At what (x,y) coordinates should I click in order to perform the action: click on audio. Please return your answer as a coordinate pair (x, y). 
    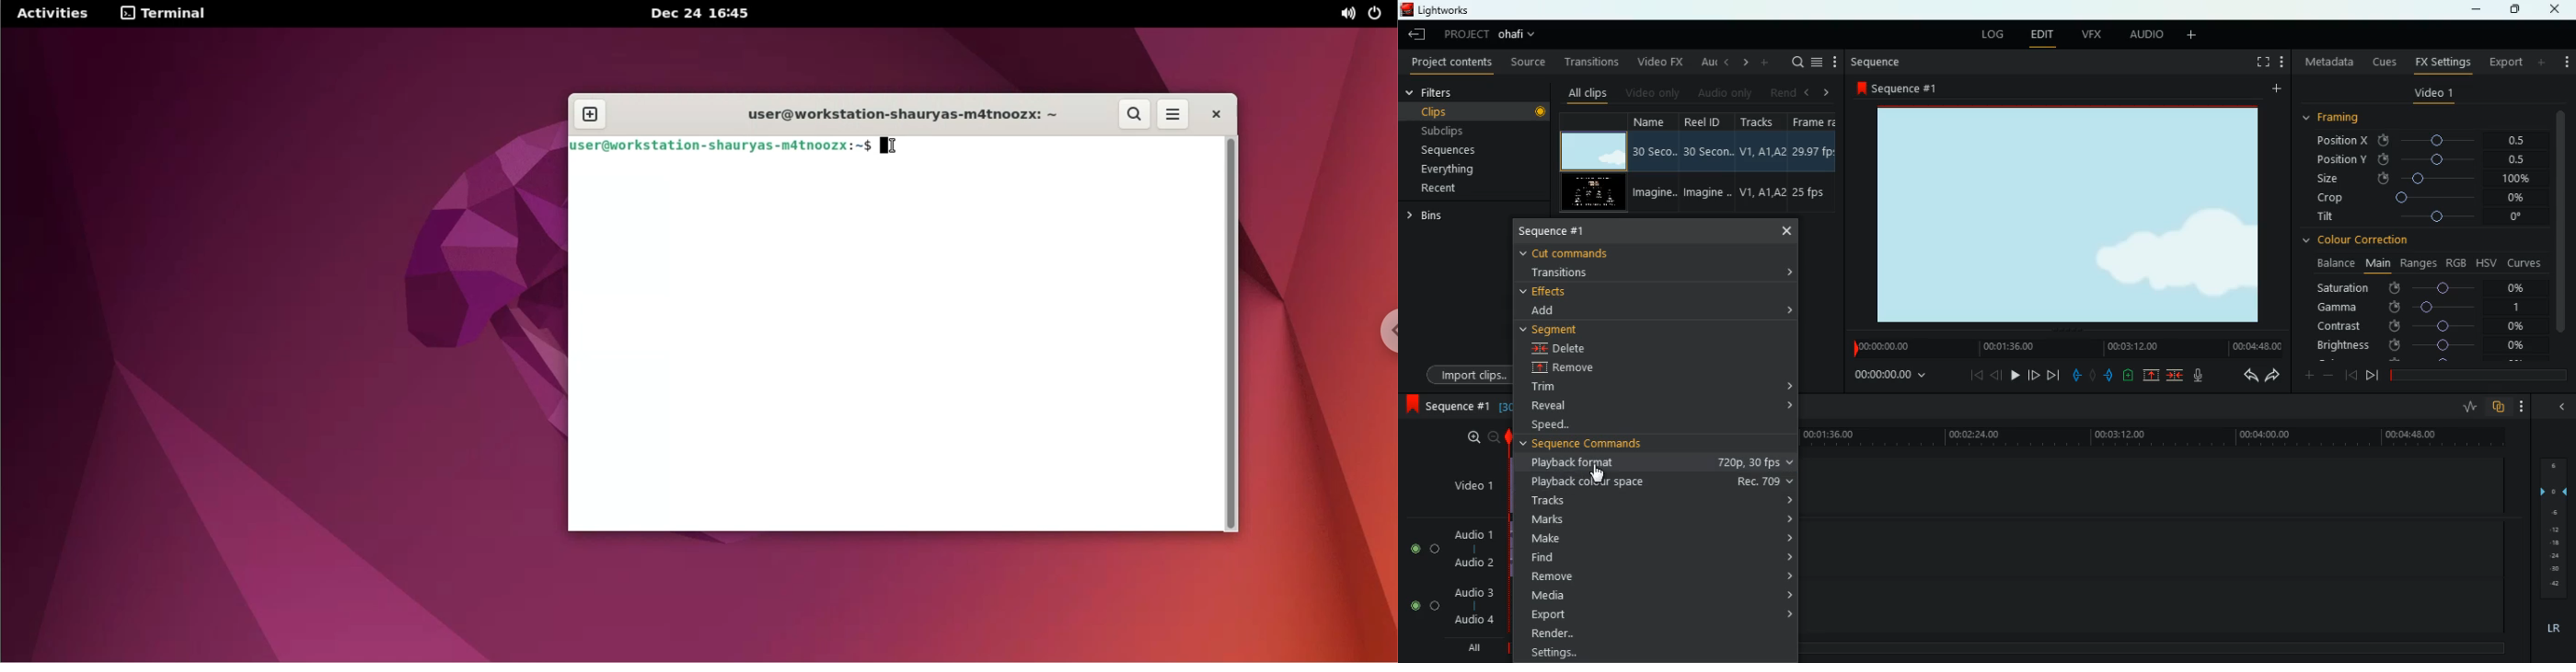
    Looking at the image, I should click on (2145, 36).